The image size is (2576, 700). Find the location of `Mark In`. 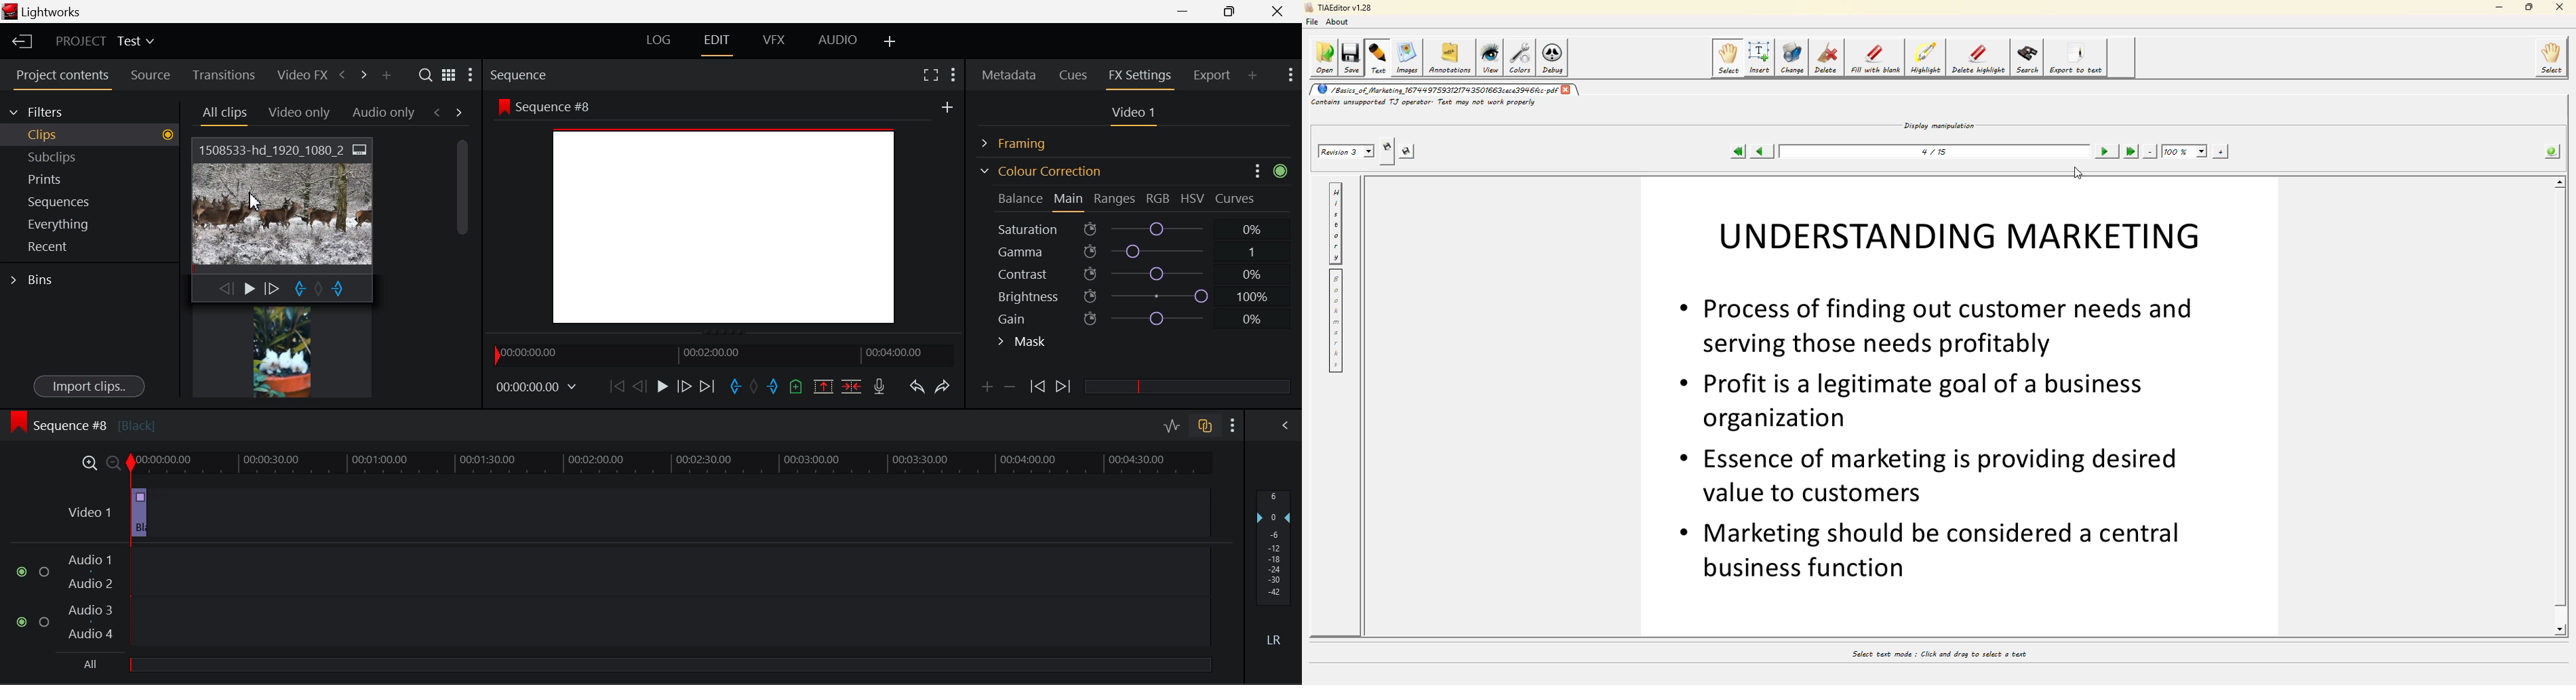

Mark In is located at coordinates (736, 387).